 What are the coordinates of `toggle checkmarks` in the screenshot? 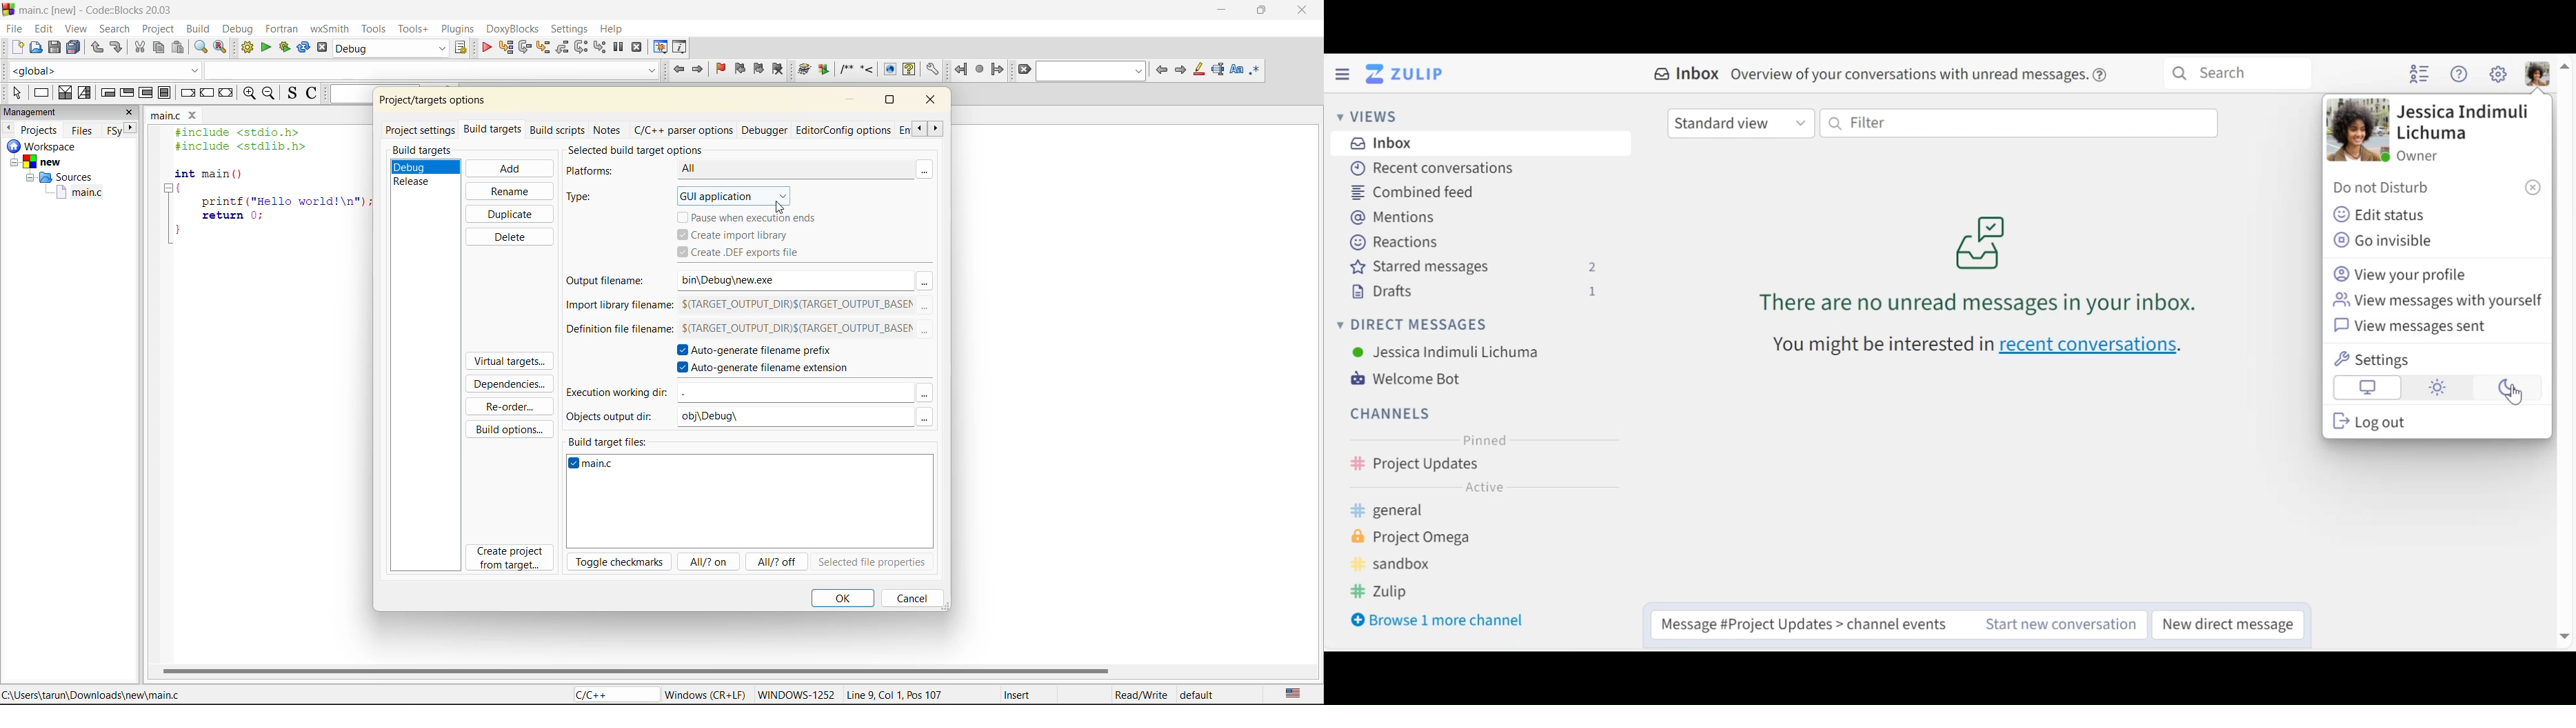 It's located at (621, 562).